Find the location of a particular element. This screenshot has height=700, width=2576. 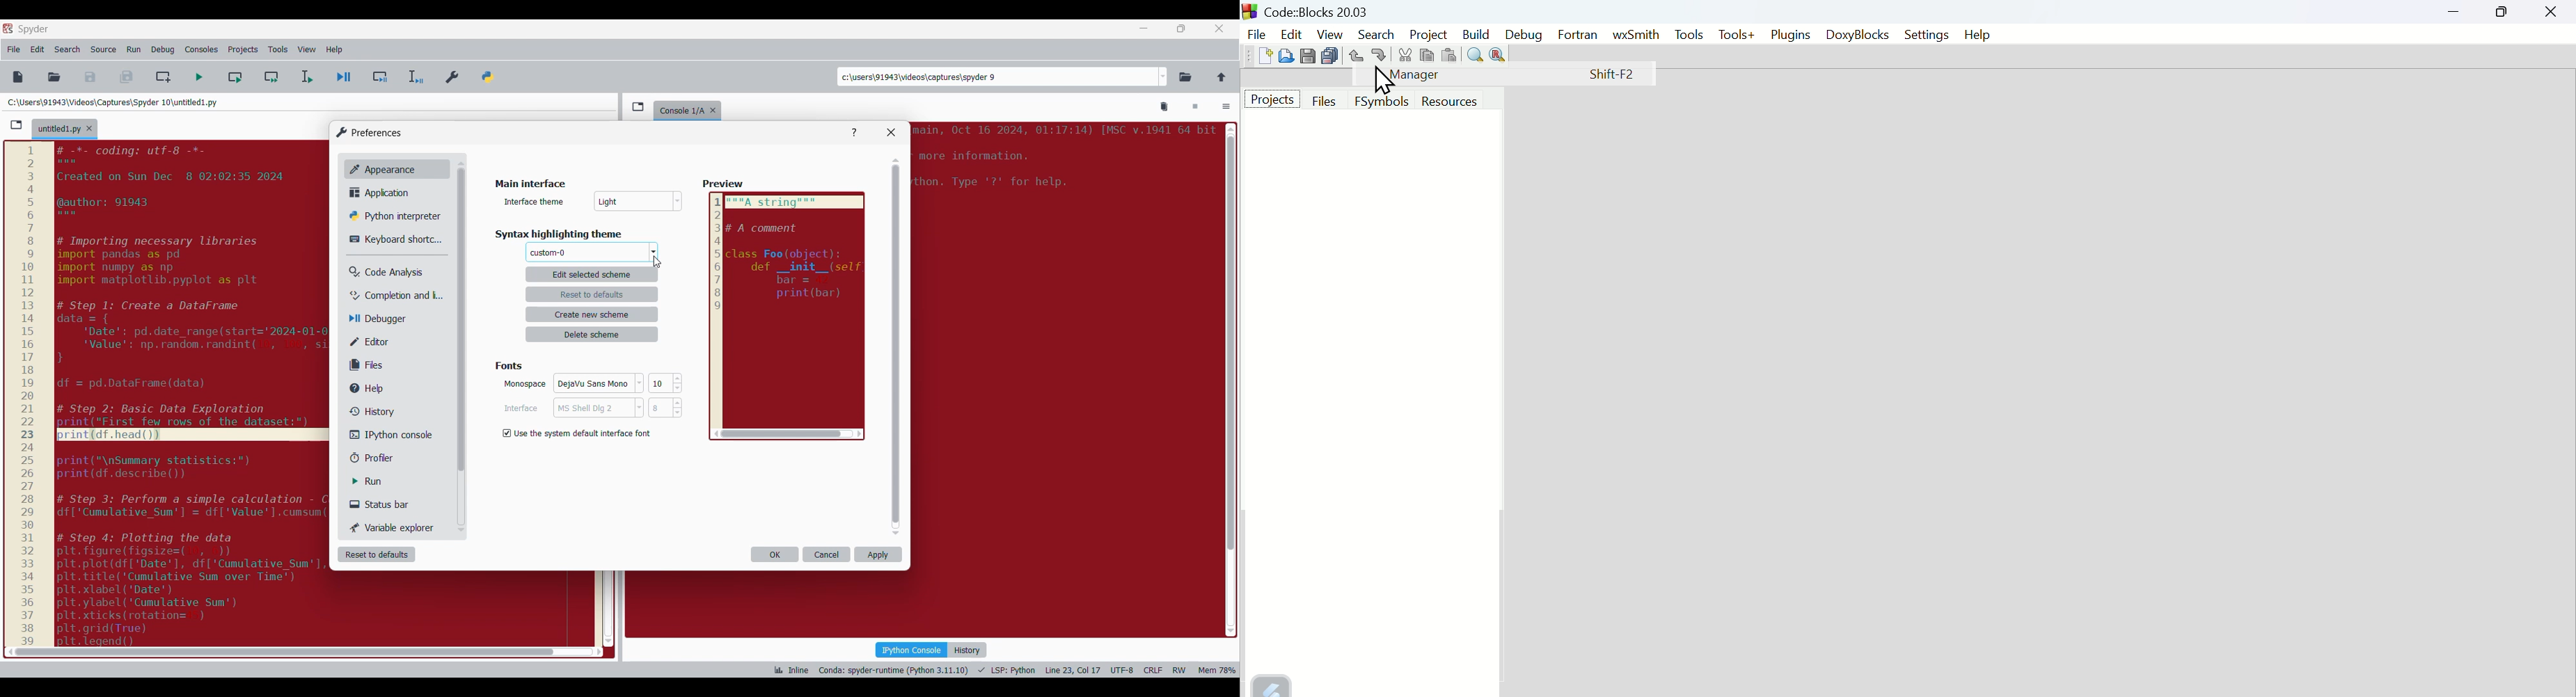

Fortran is located at coordinates (1578, 35).